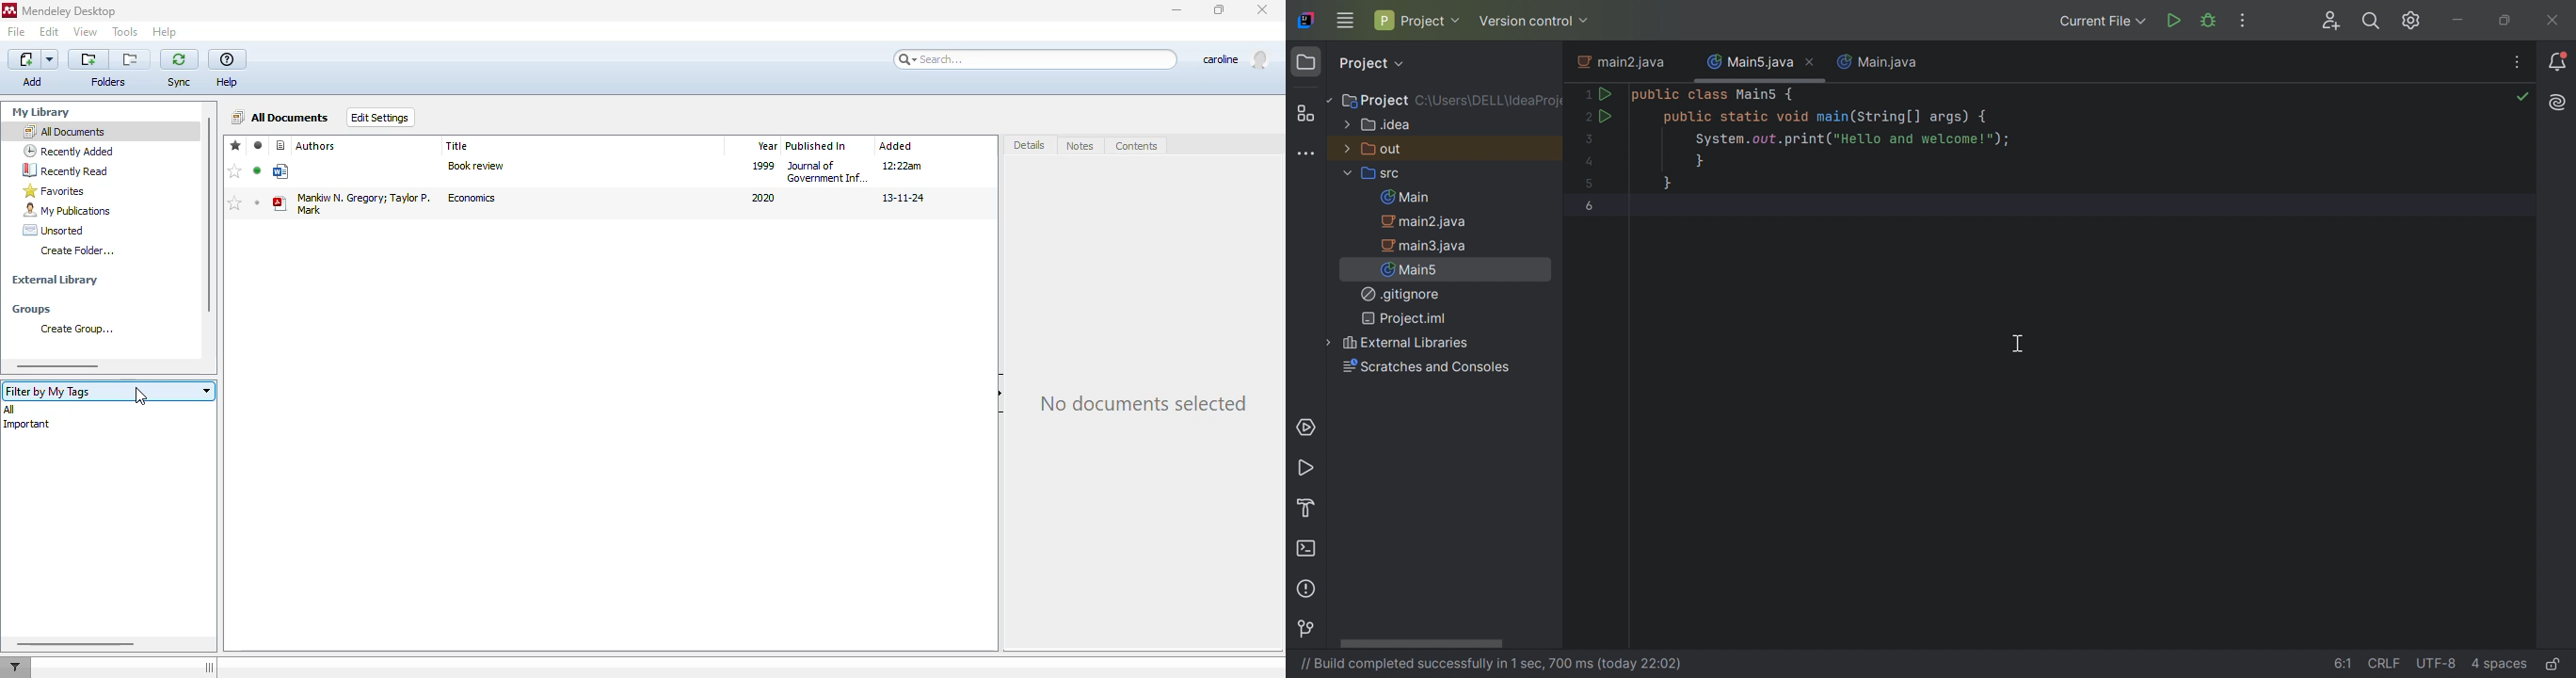  Describe the element at coordinates (208, 215) in the screenshot. I see `vertical scroll bar` at that location.